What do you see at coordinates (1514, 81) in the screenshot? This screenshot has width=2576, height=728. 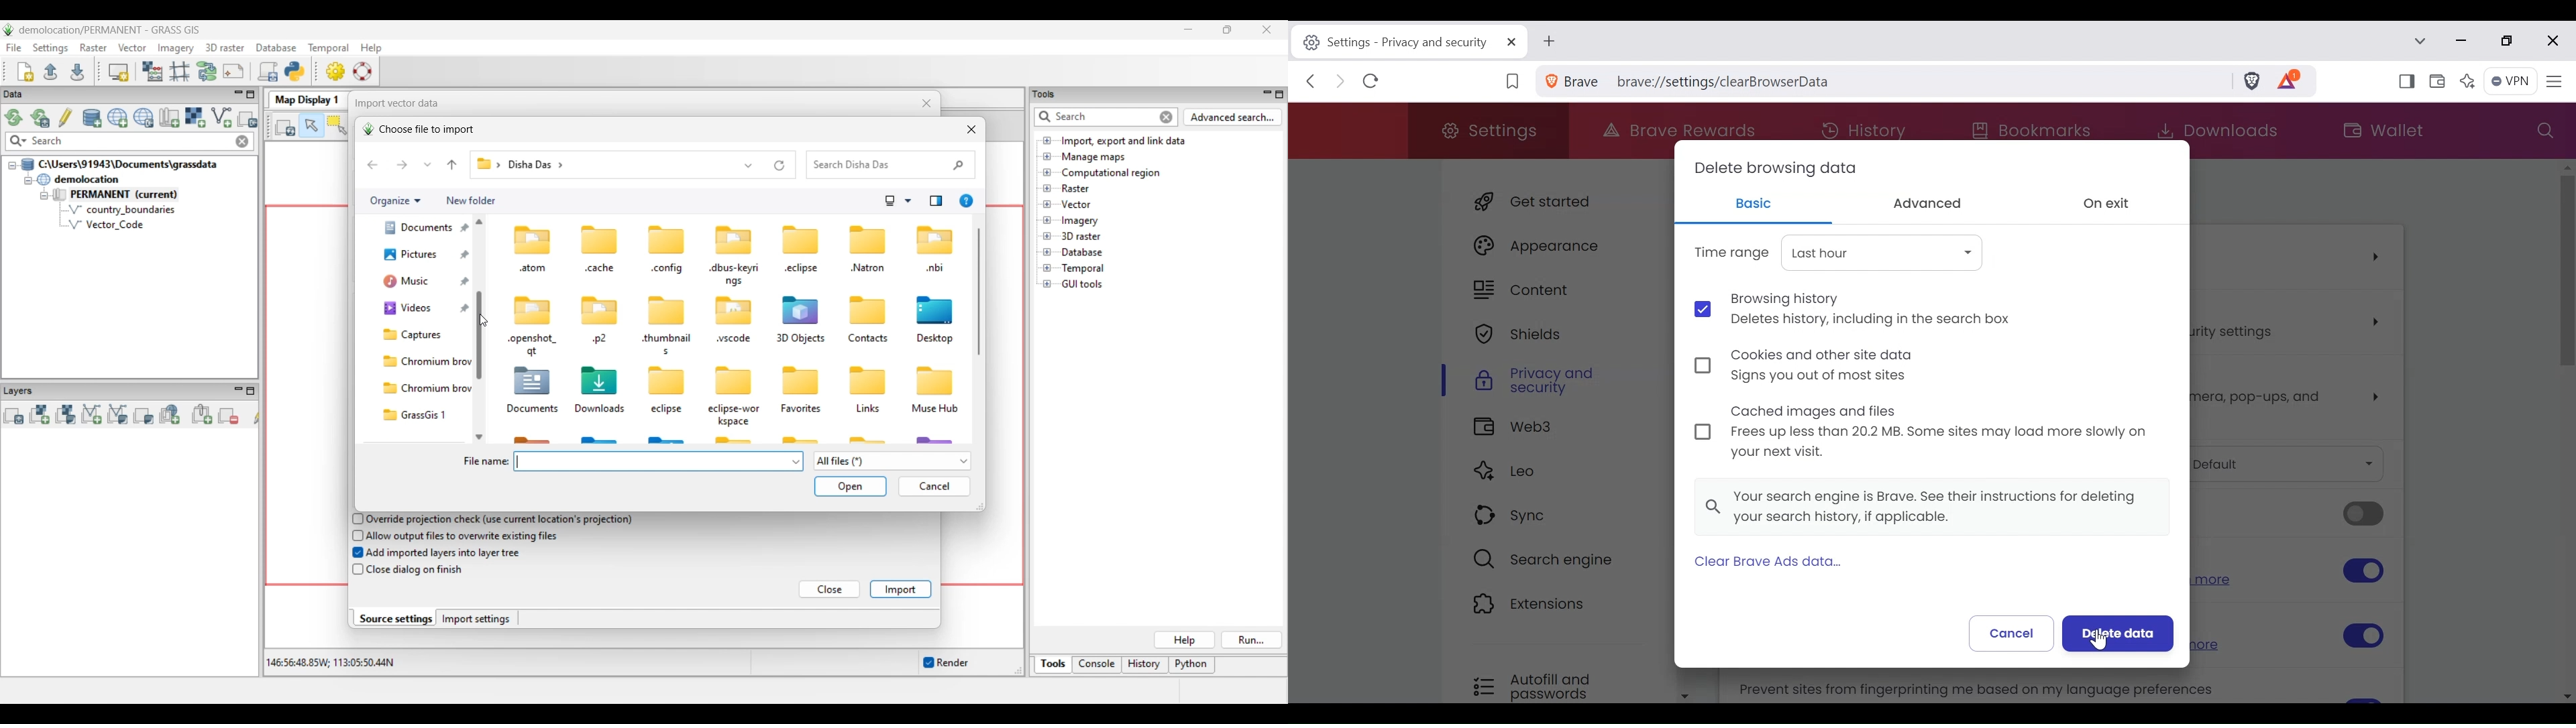 I see `Bookmark this Tab` at bounding box center [1514, 81].